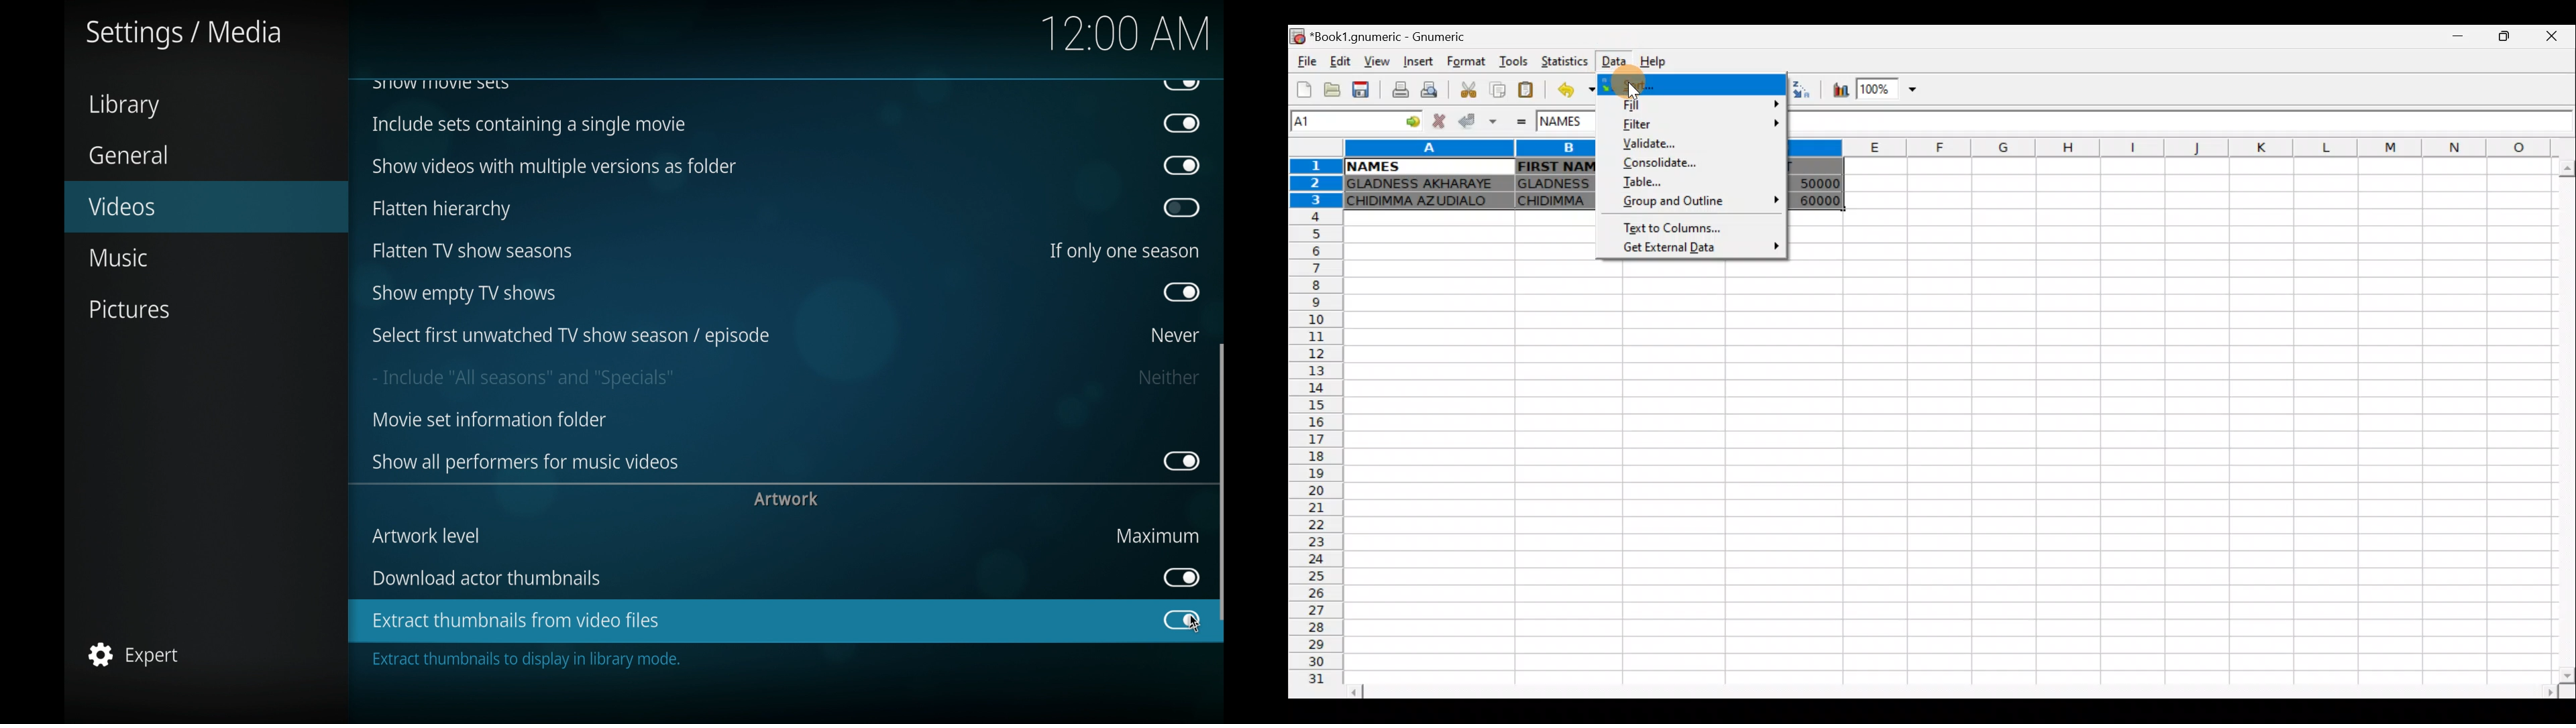 This screenshot has height=728, width=2576. I want to click on Fill, so click(1695, 105).